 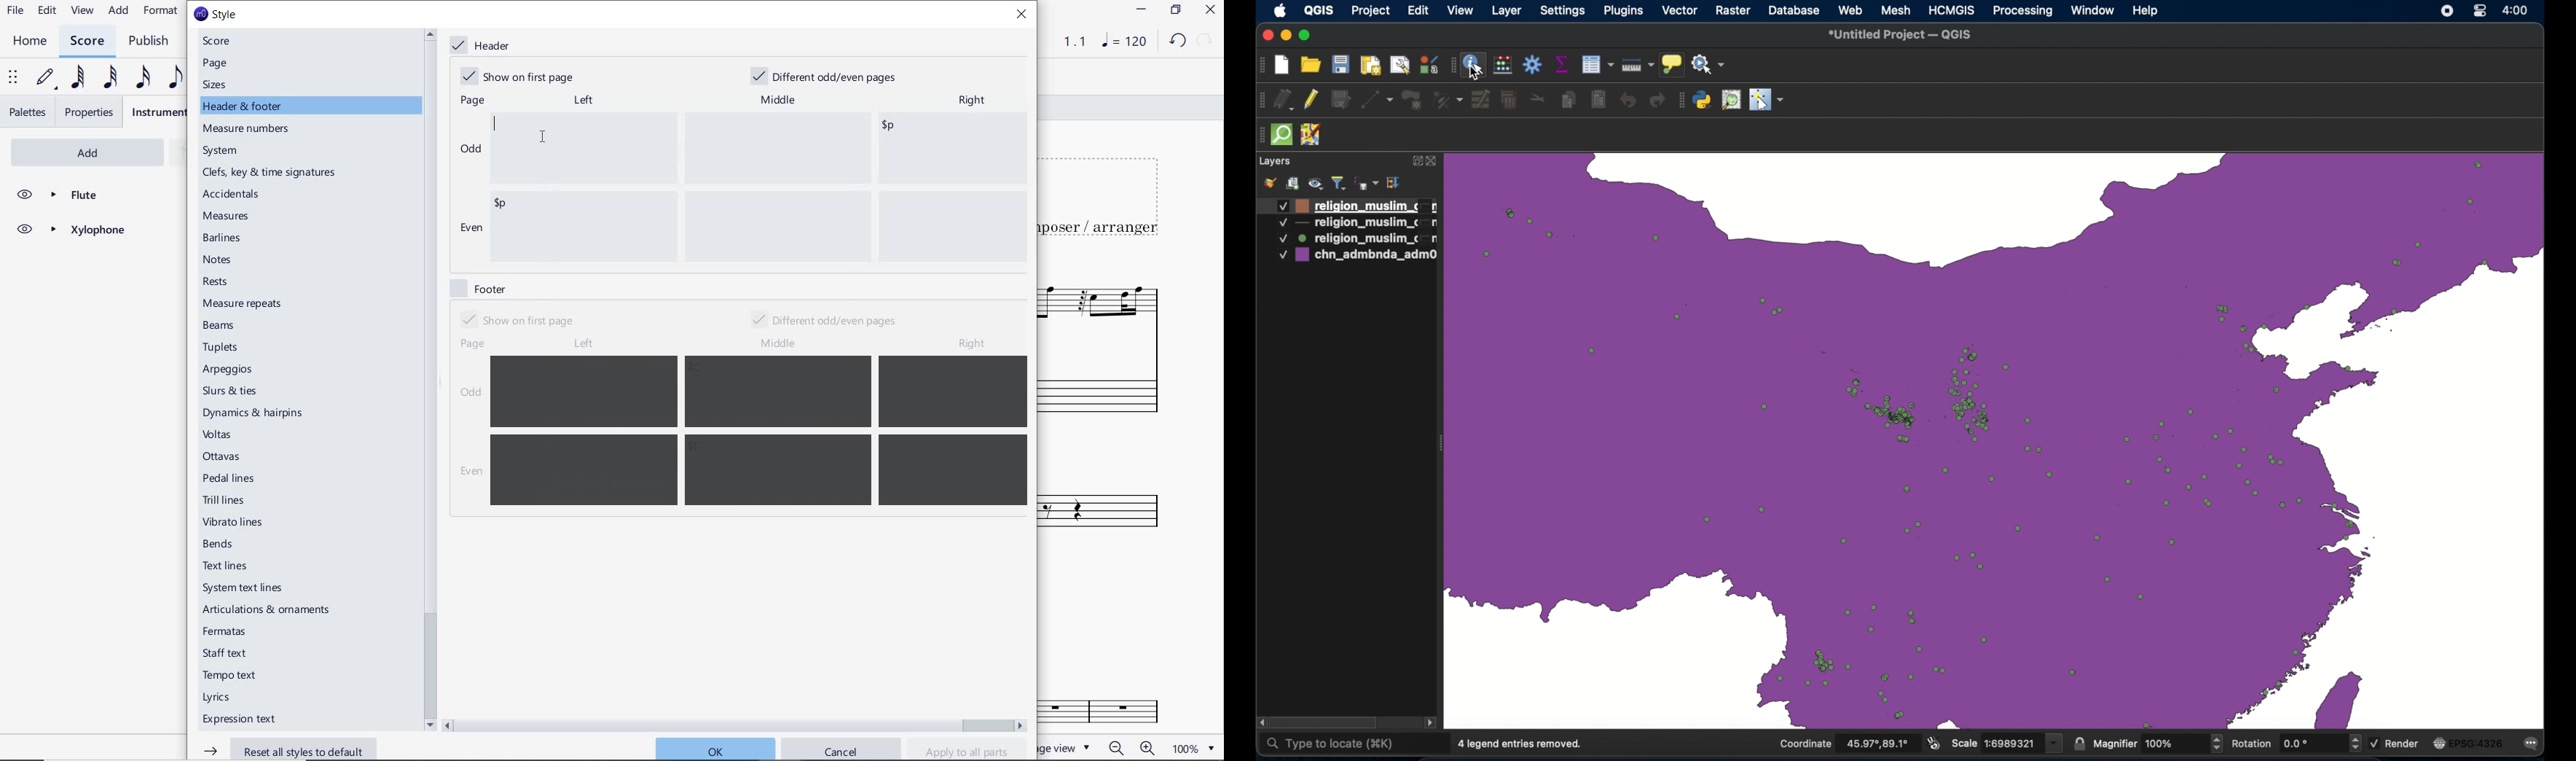 What do you see at coordinates (241, 720) in the screenshot?
I see `expression text` at bounding box center [241, 720].